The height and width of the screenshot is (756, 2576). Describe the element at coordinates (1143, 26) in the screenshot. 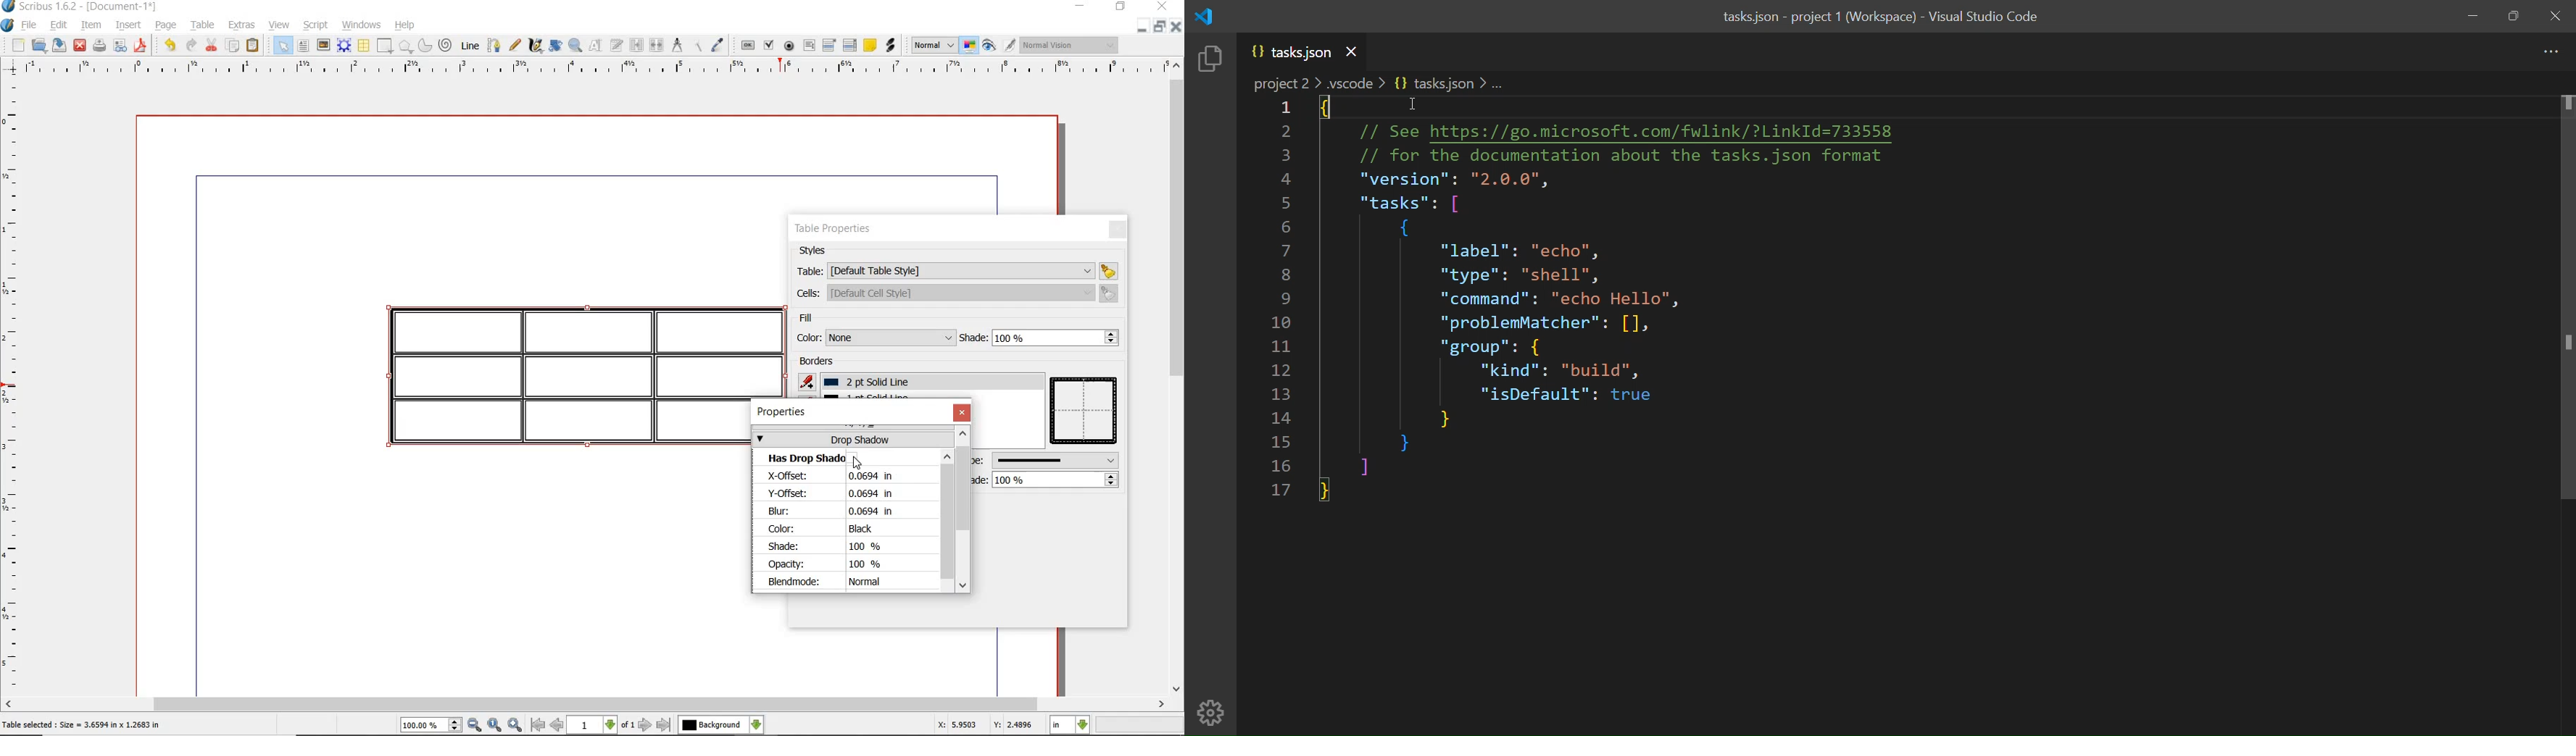

I see `MINIMIZE` at that location.